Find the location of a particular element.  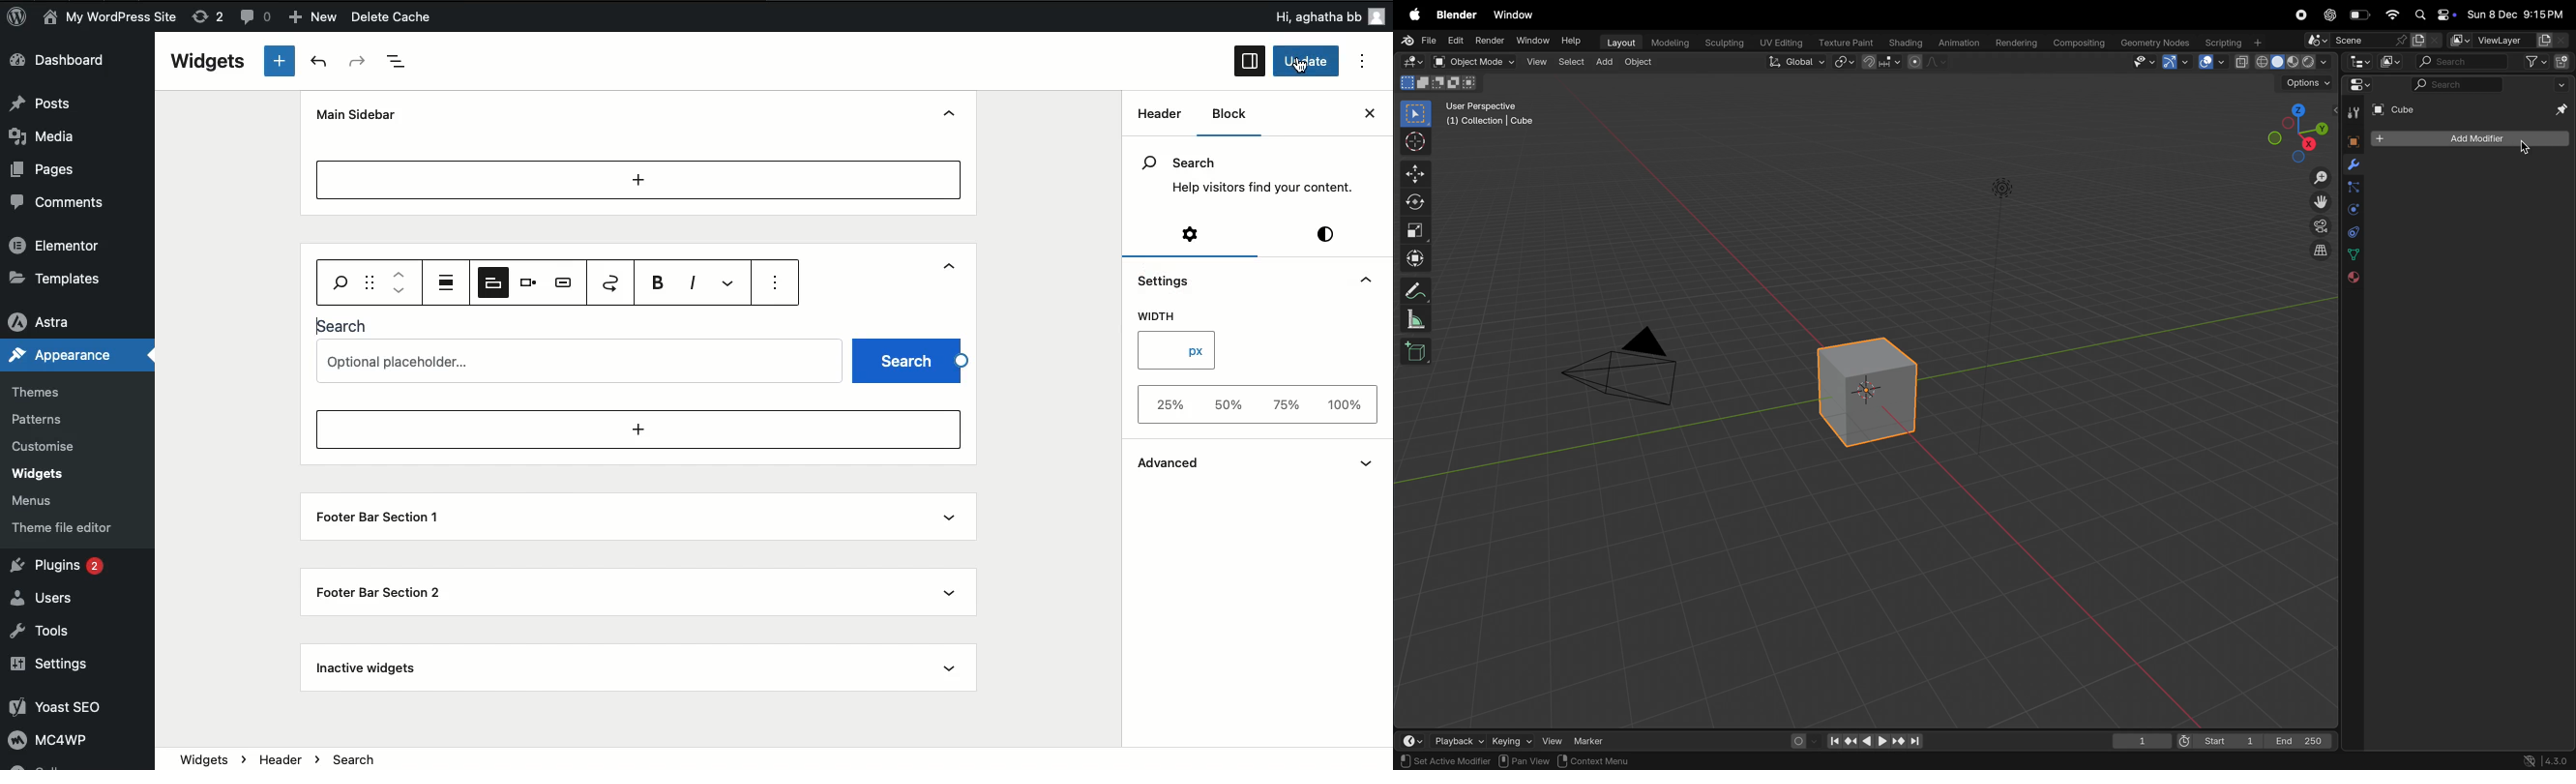

Style is located at coordinates (1327, 235).